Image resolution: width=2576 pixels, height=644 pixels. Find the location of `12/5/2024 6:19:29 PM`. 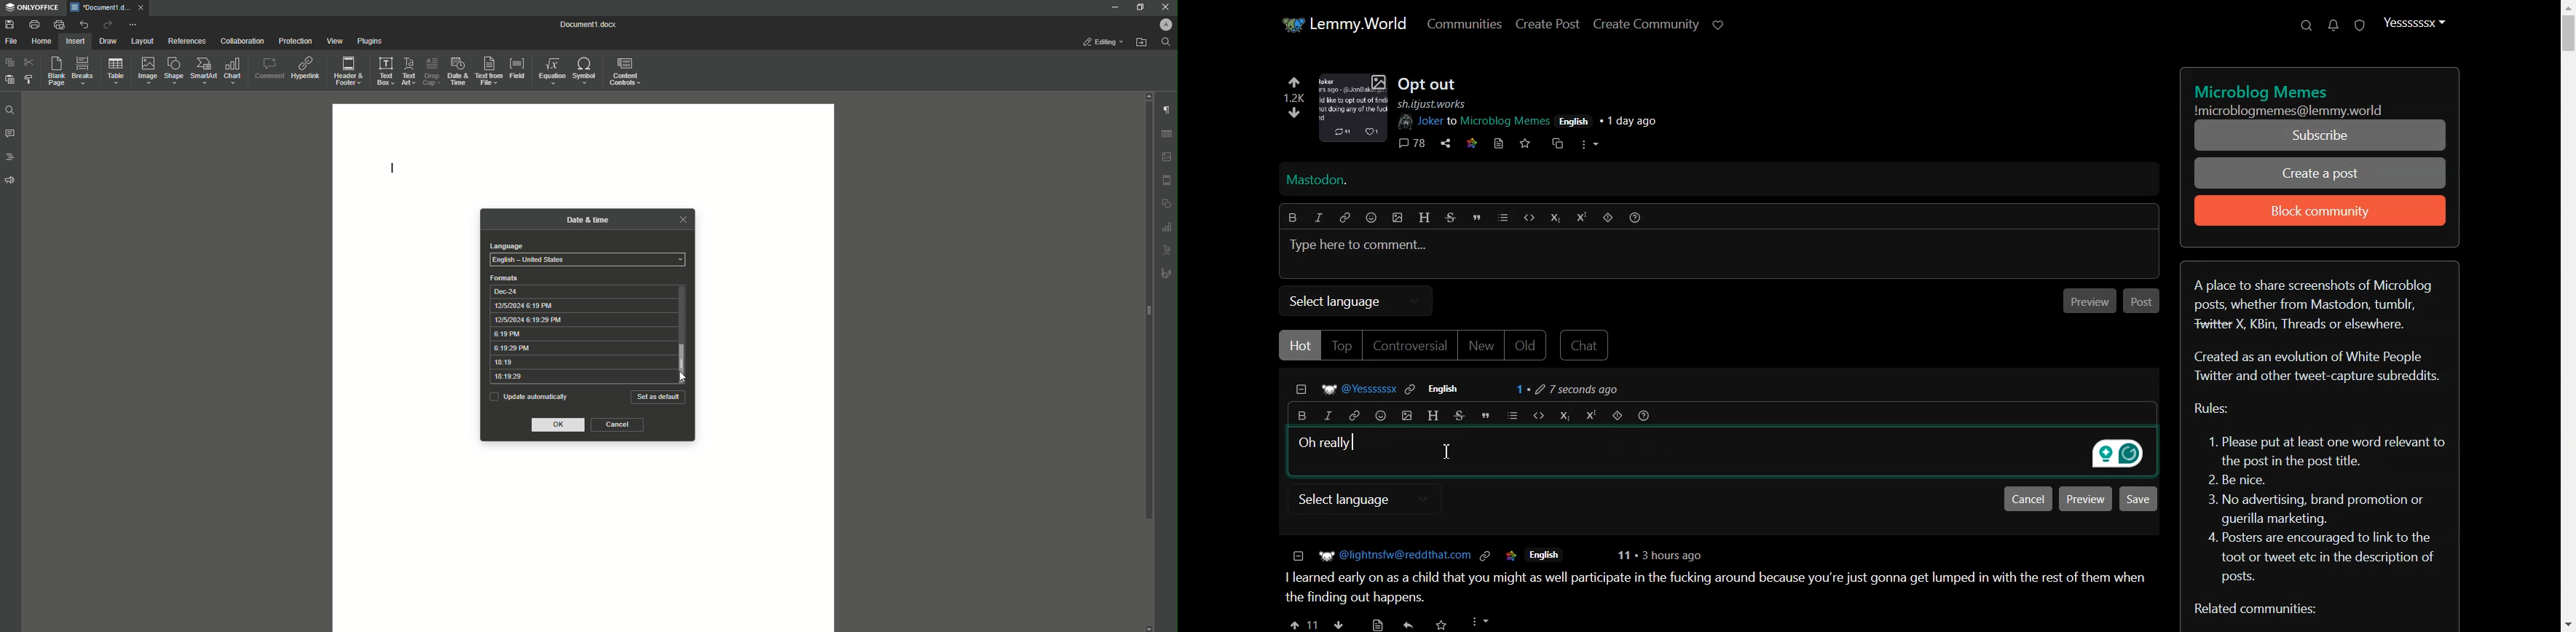

12/5/2024 6:19:29 PM is located at coordinates (582, 320).